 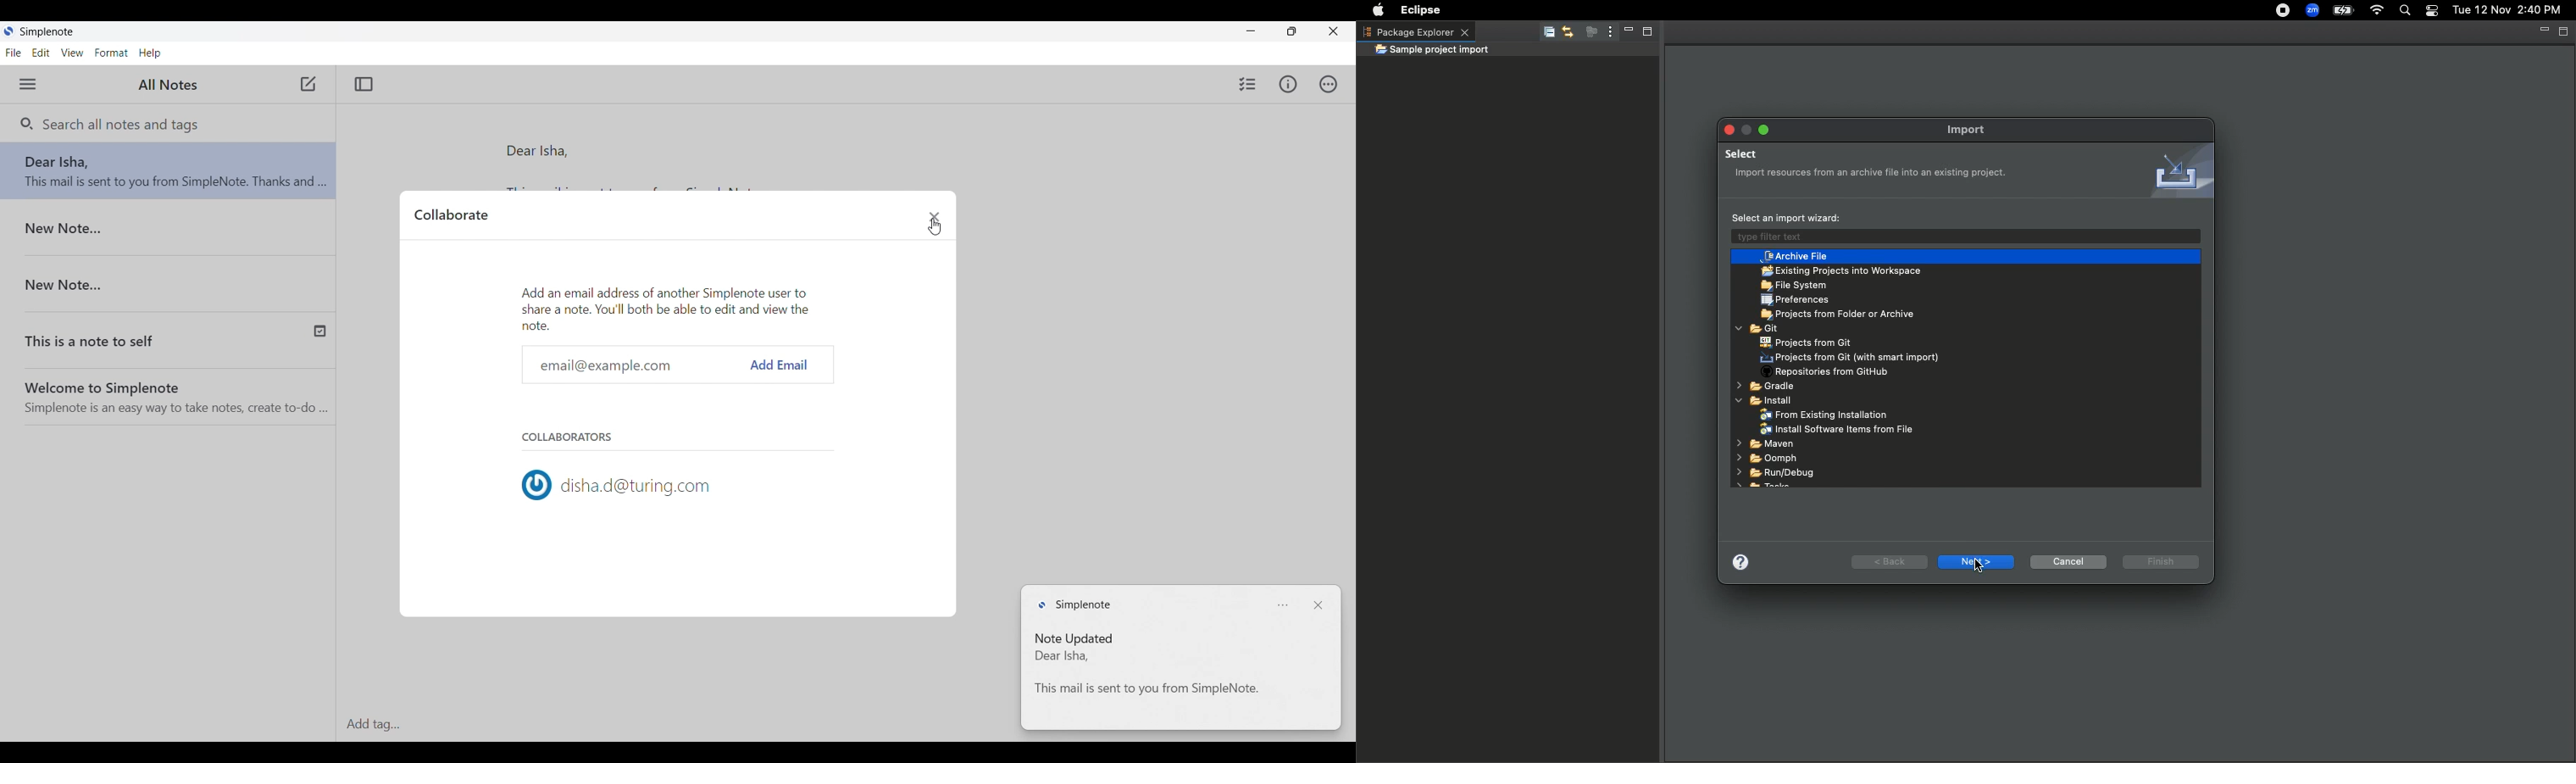 I want to click on Menu, so click(x=27, y=84).